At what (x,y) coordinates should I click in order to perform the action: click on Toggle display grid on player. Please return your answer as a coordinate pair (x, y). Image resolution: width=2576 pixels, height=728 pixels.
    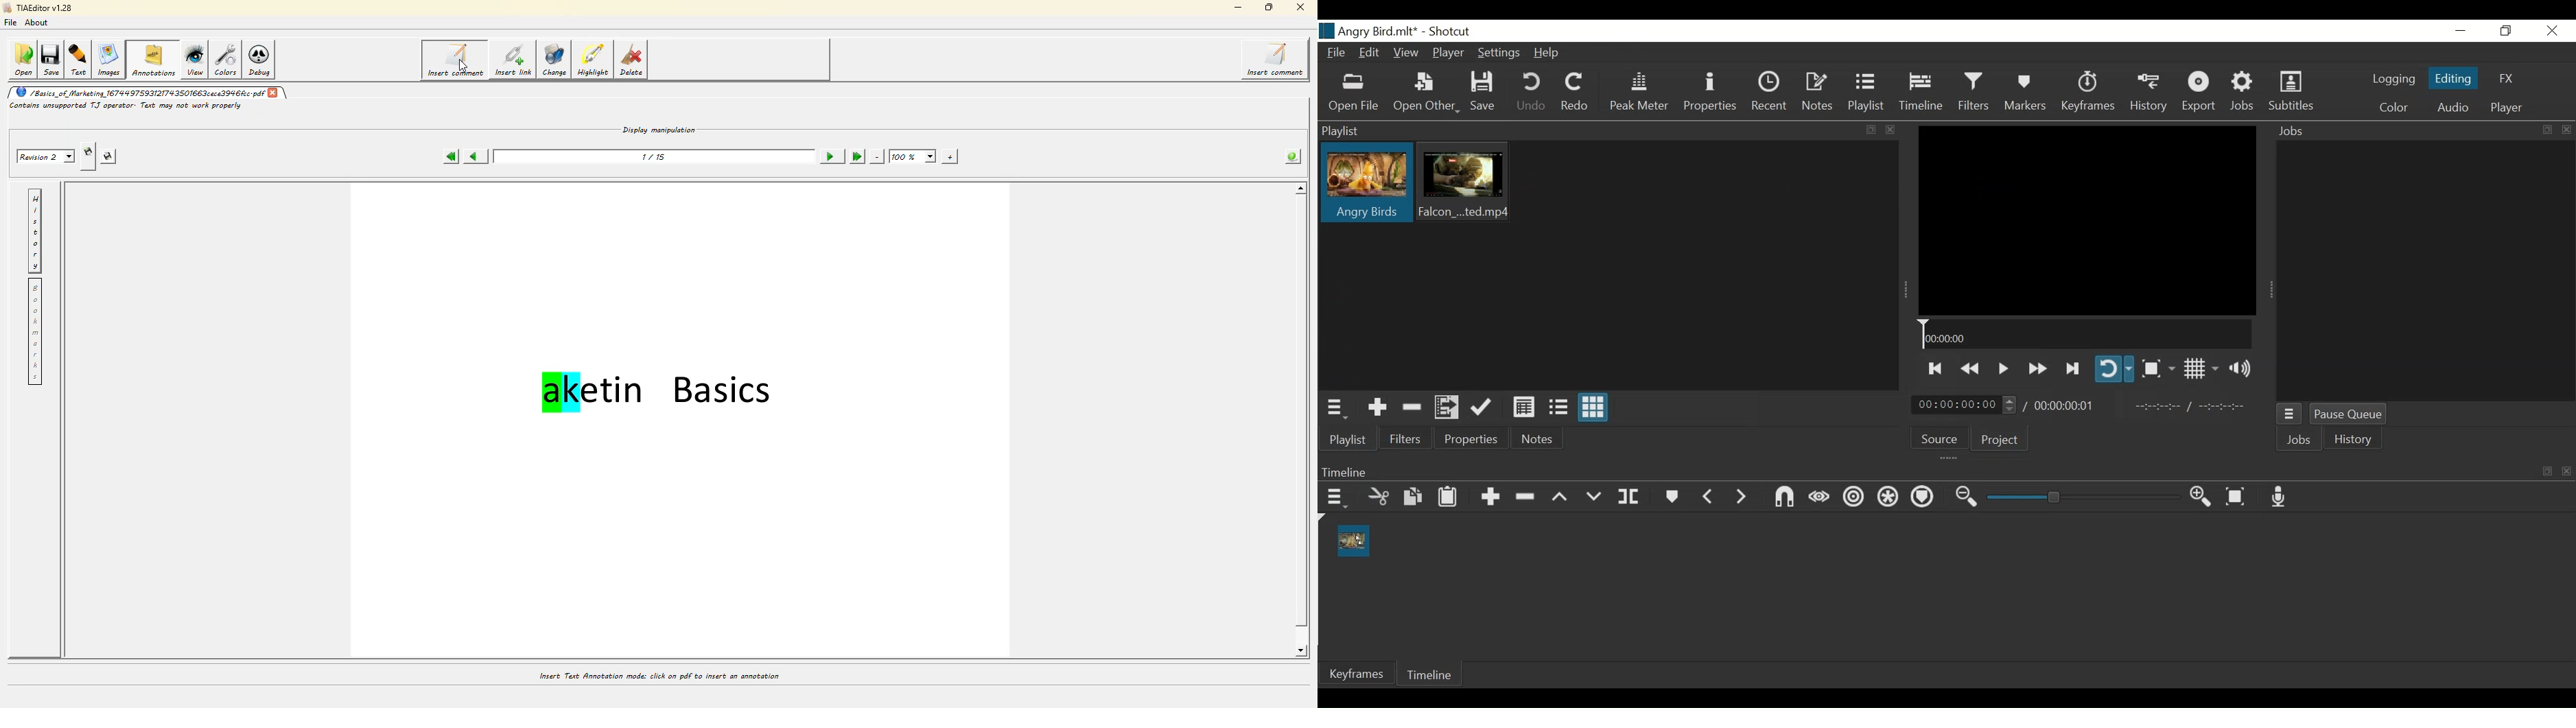
    Looking at the image, I should click on (2200, 369).